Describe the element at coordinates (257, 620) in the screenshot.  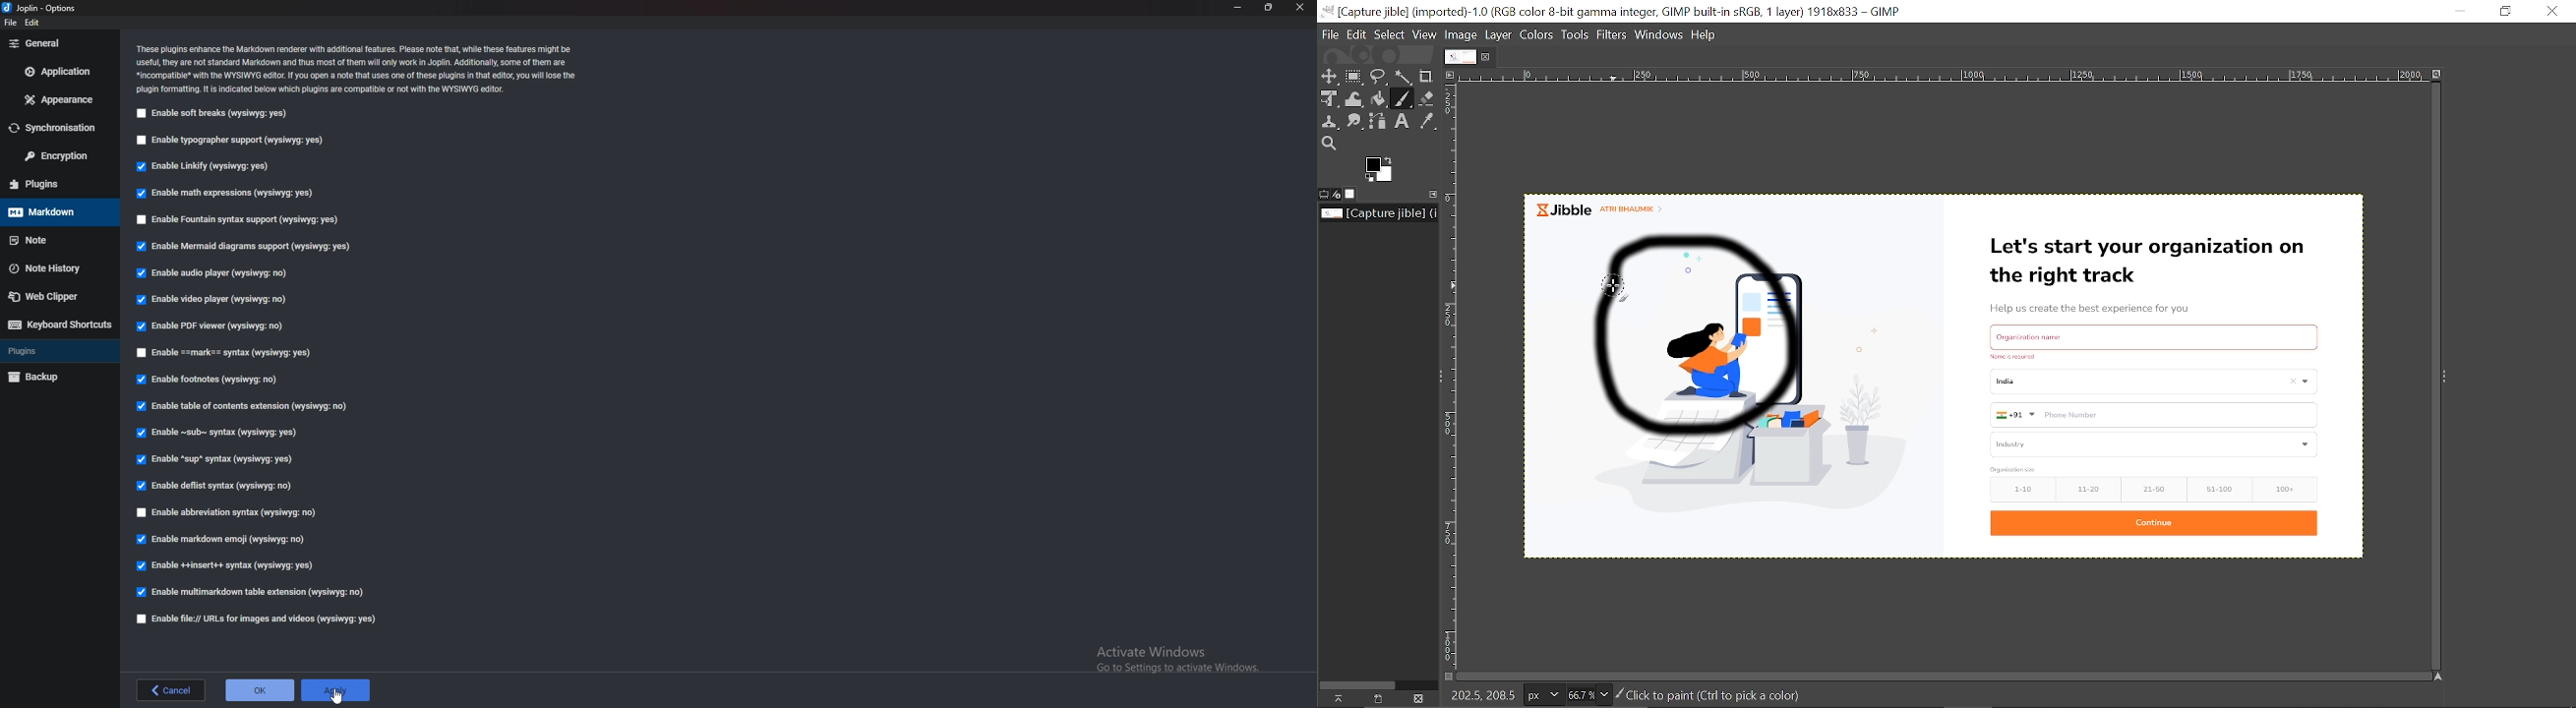
I see `enable file urls for images and videos` at that location.